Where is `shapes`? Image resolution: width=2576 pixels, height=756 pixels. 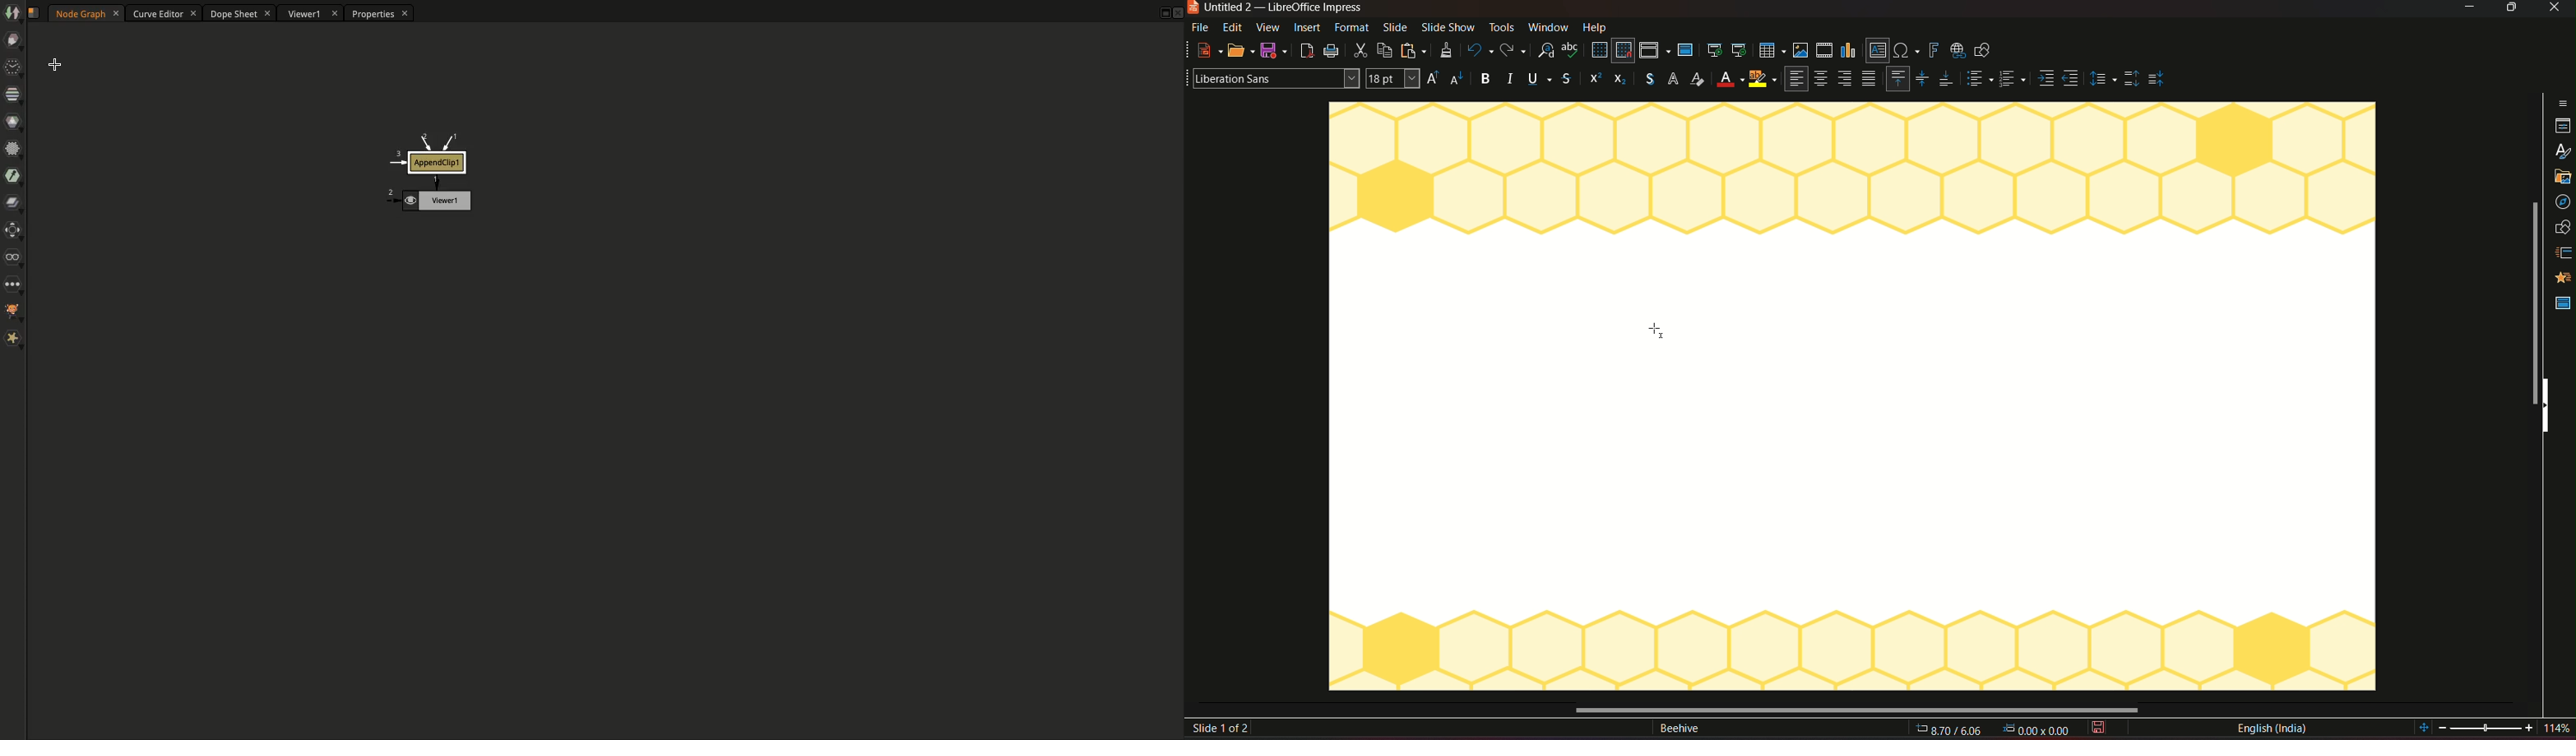 shapes is located at coordinates (2565, 199).